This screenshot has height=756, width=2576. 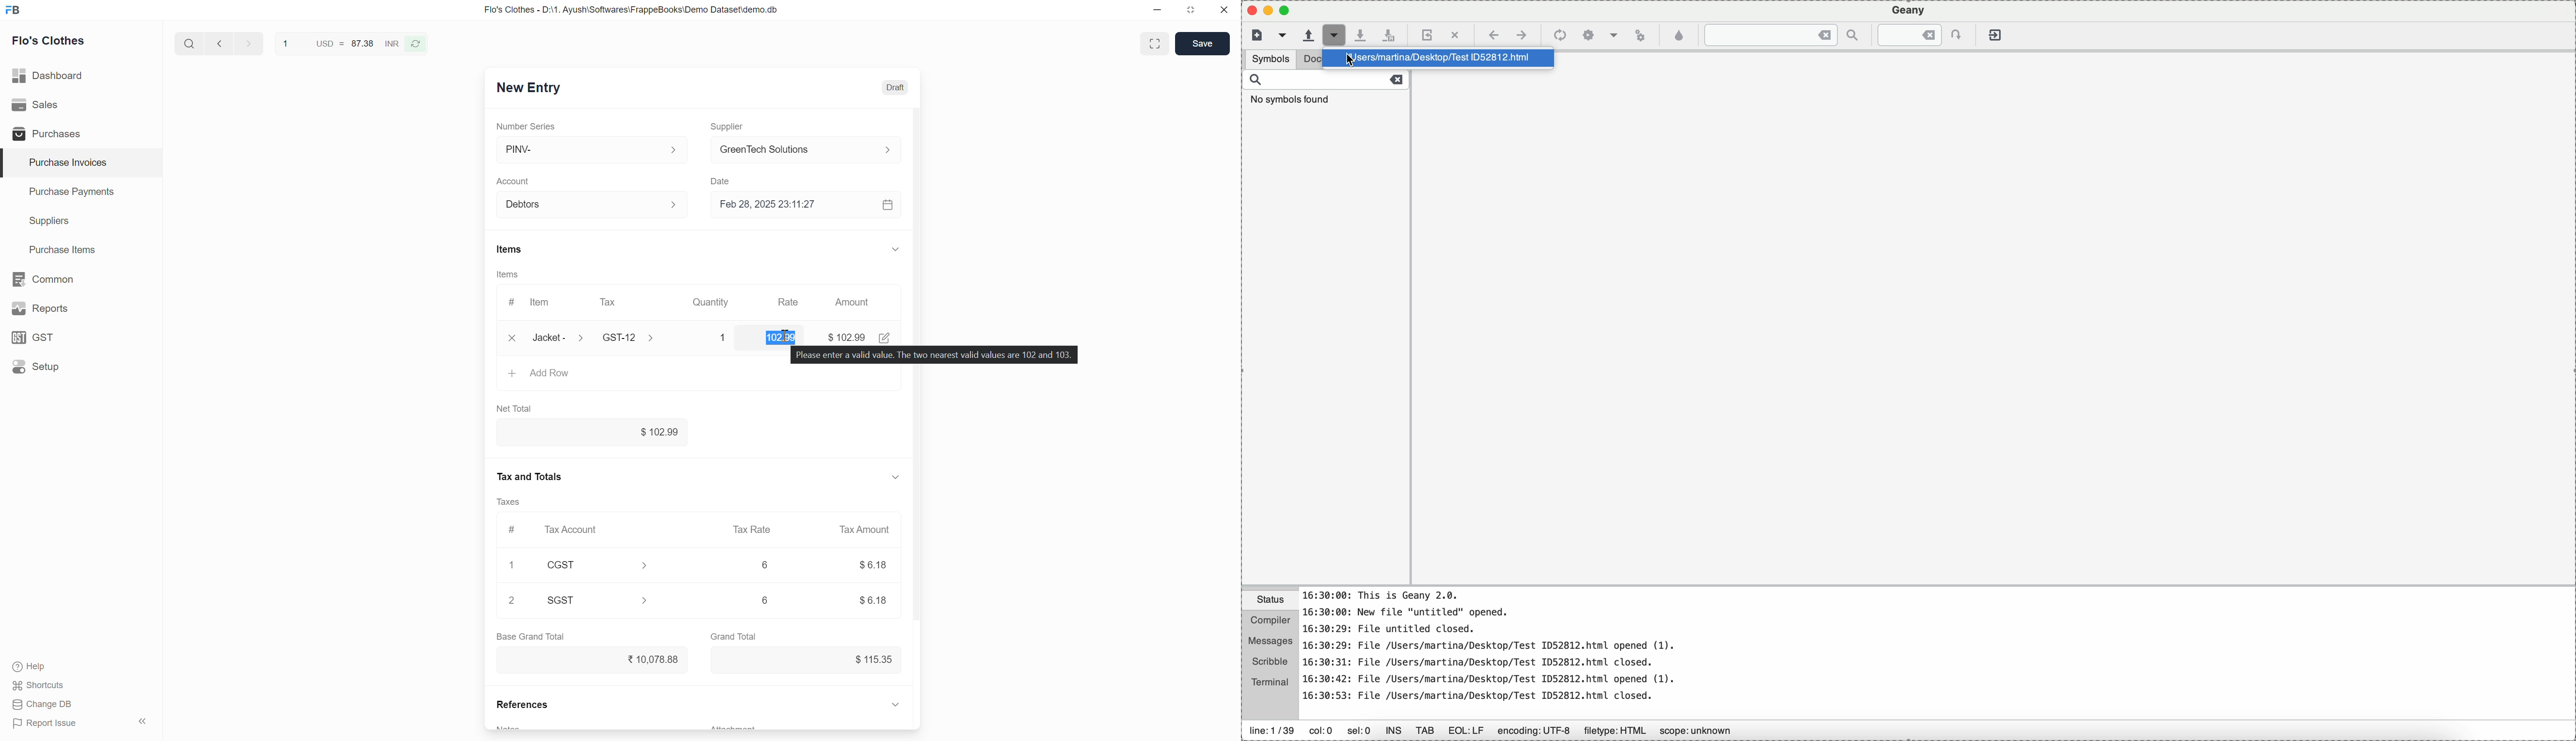 I want to click on Tax Account, so click(x=596, y=530).